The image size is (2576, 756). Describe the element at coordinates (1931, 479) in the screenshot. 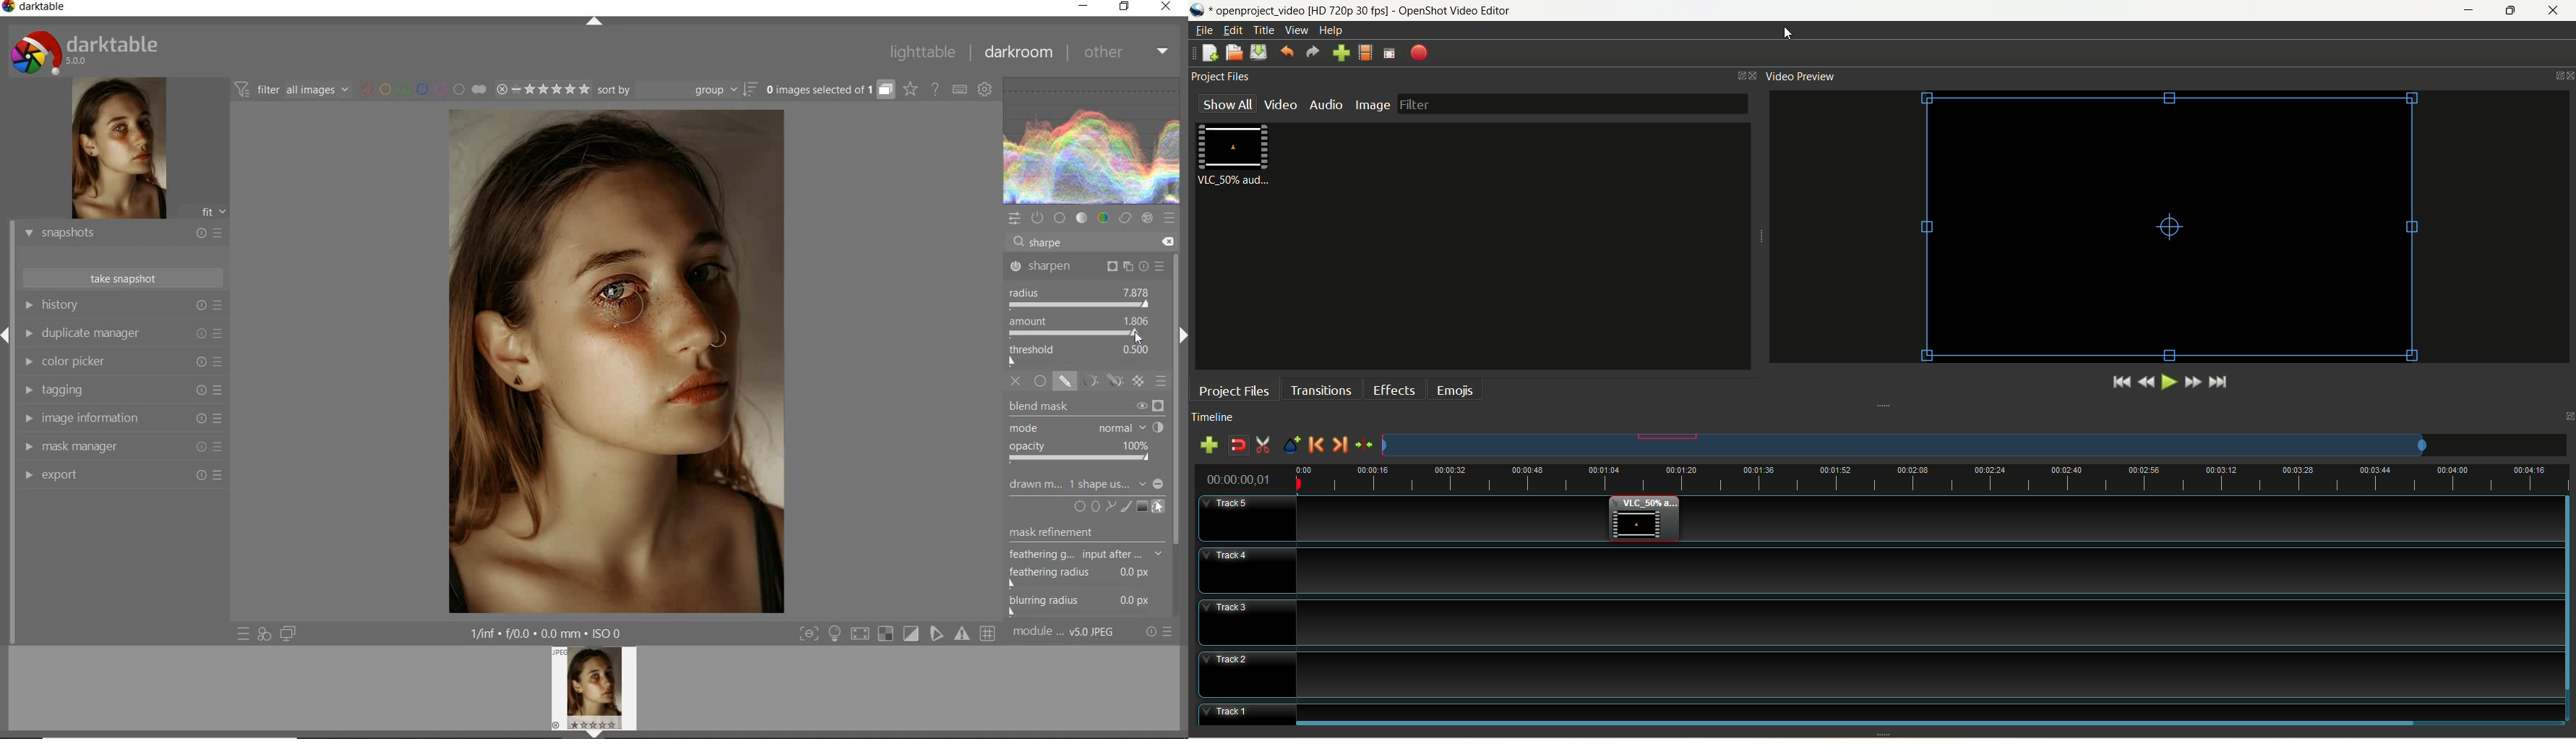

I see `zoom factor` at that location.